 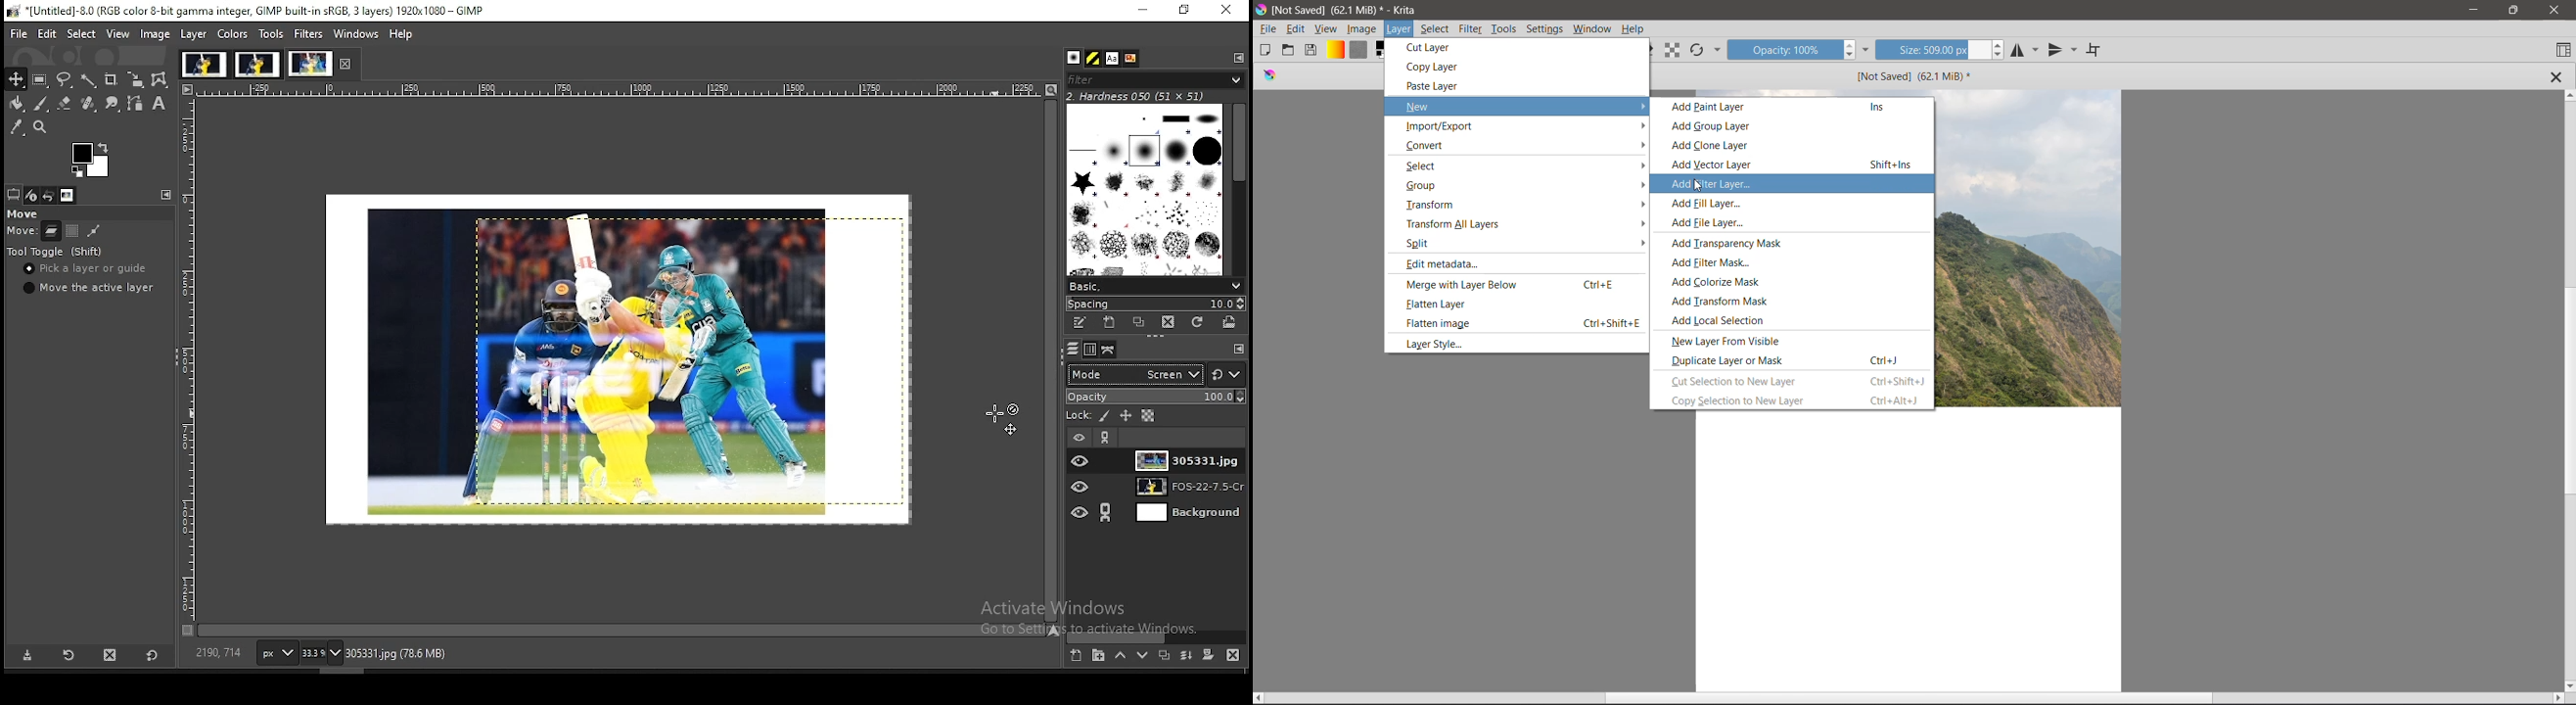 What do you see at coordinates (1182, 487) in the screenshot?
I see `layer` at bounding box center [1182, 487].